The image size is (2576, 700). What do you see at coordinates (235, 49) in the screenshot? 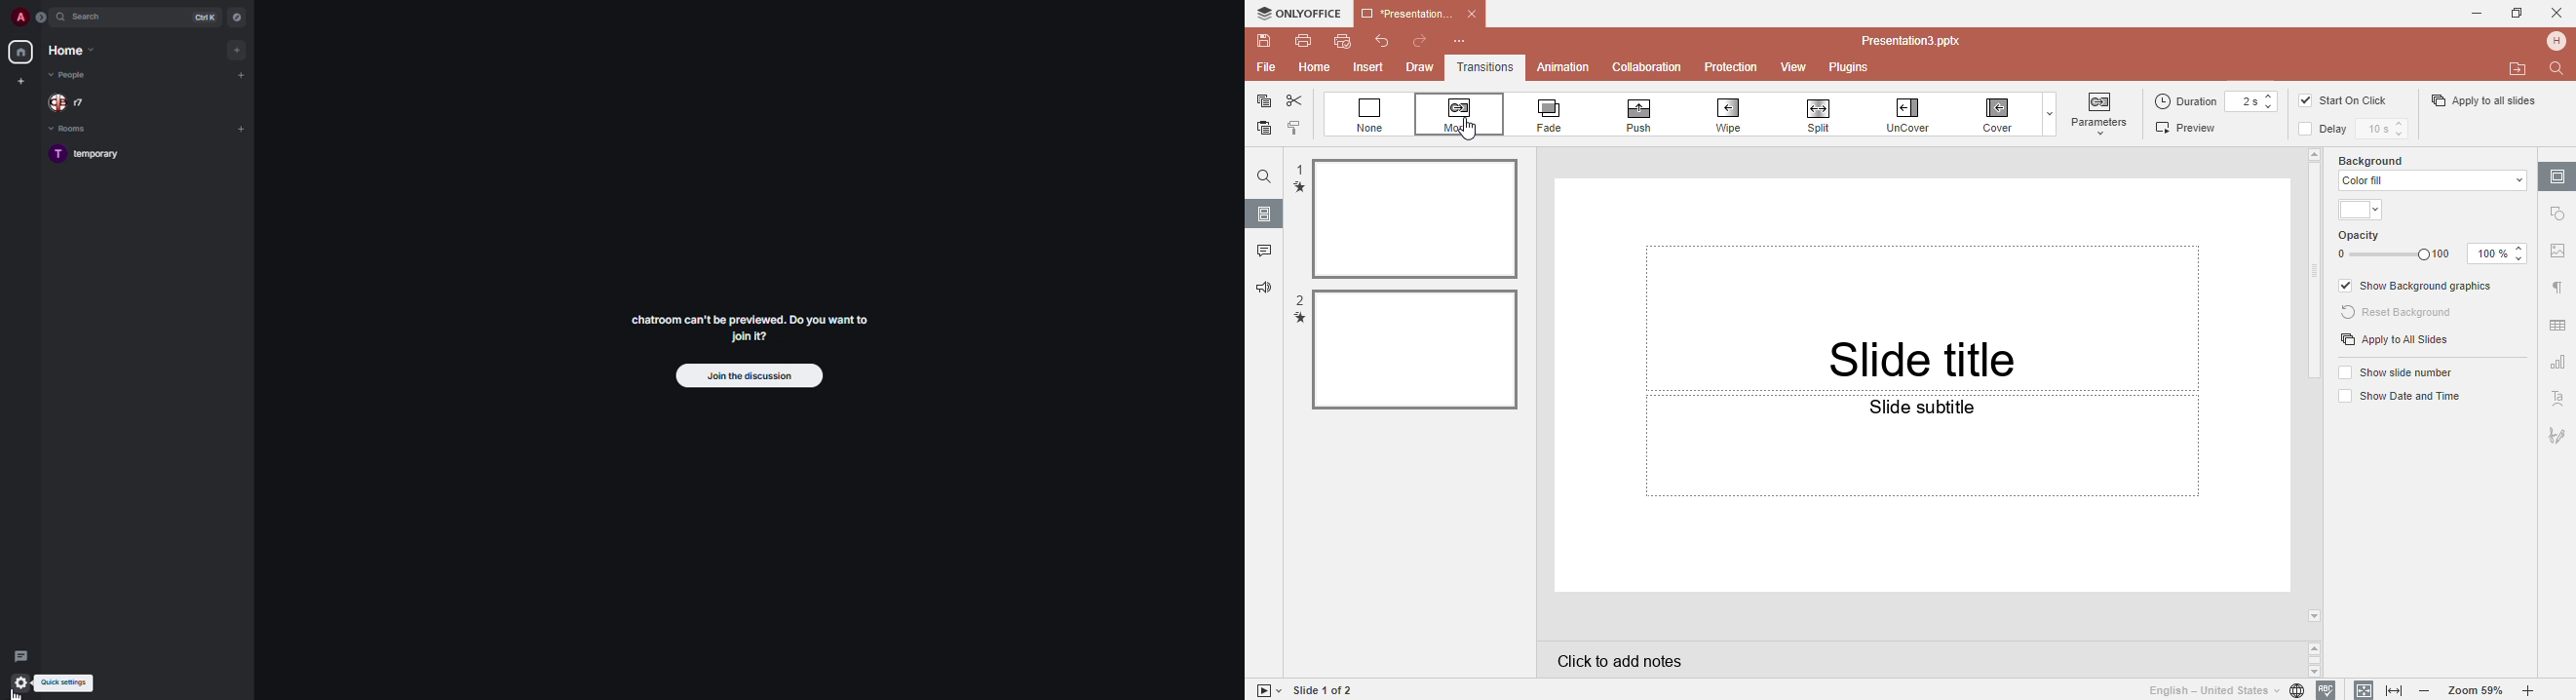
I see `add` at bounding box center [235, 49].